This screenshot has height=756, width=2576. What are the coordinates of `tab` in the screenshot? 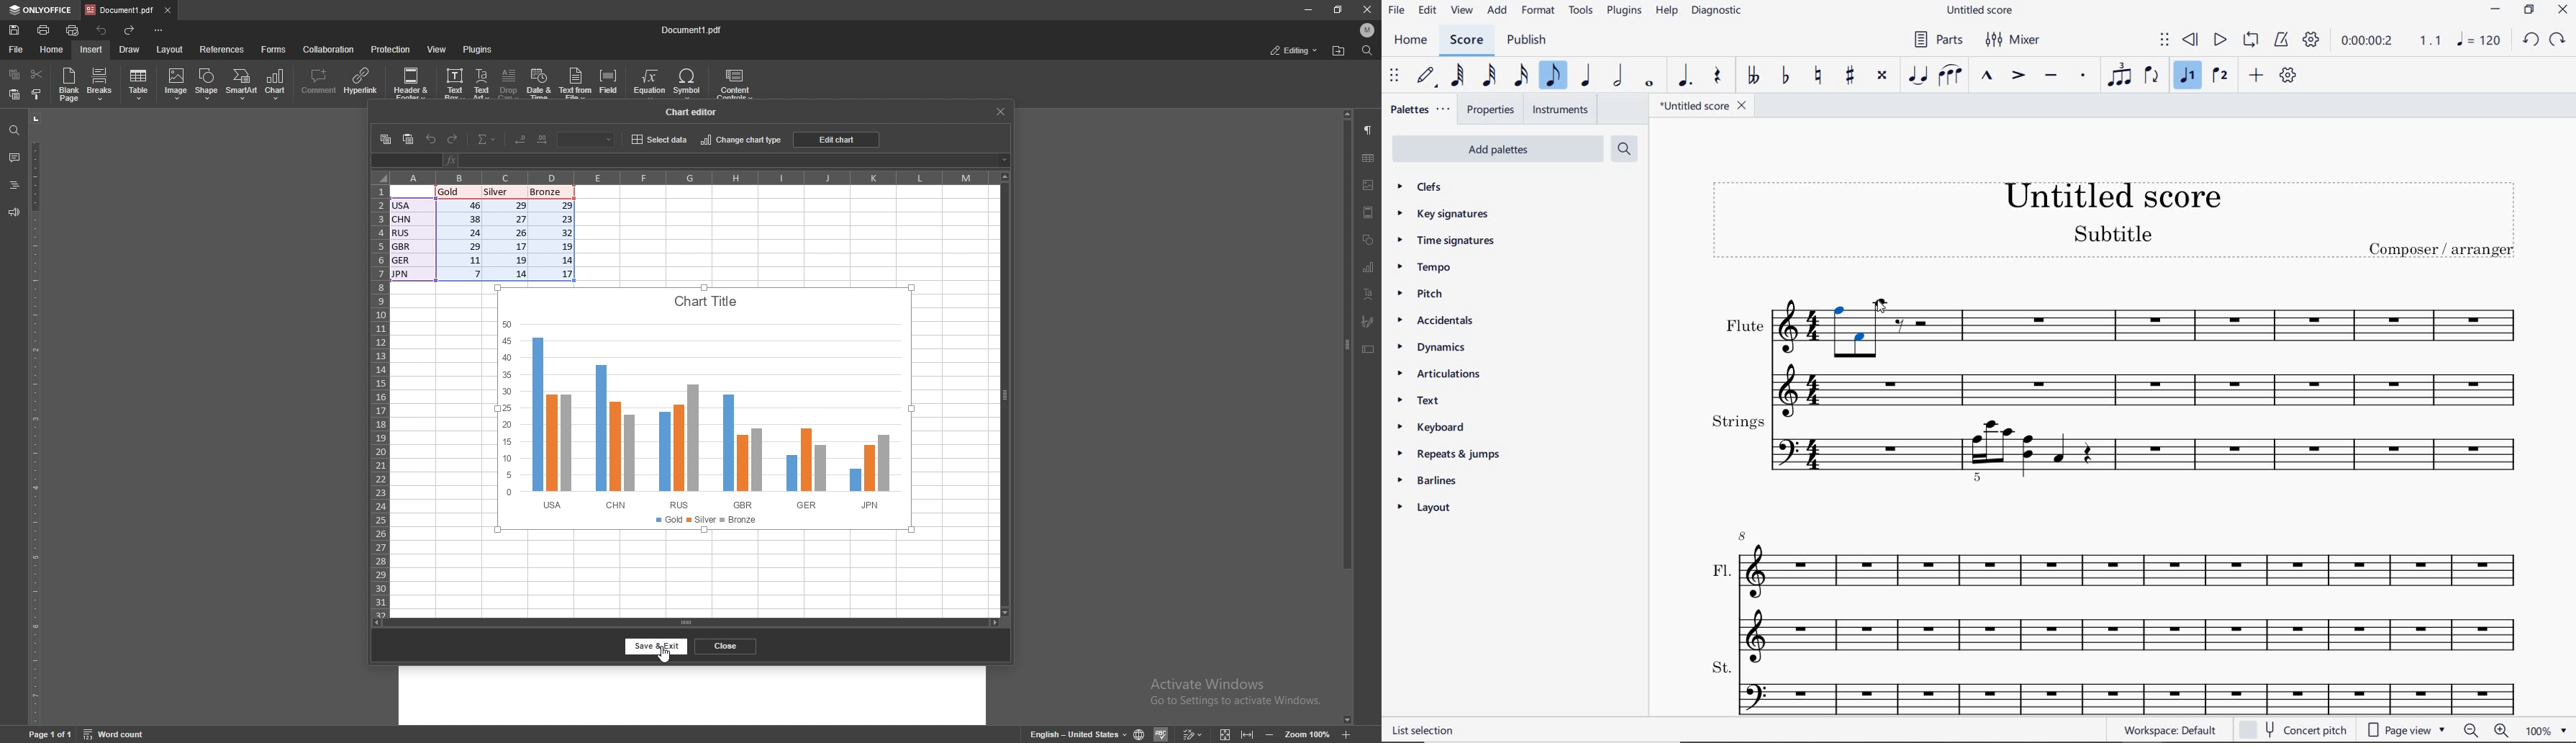 It's located at (120, 9).